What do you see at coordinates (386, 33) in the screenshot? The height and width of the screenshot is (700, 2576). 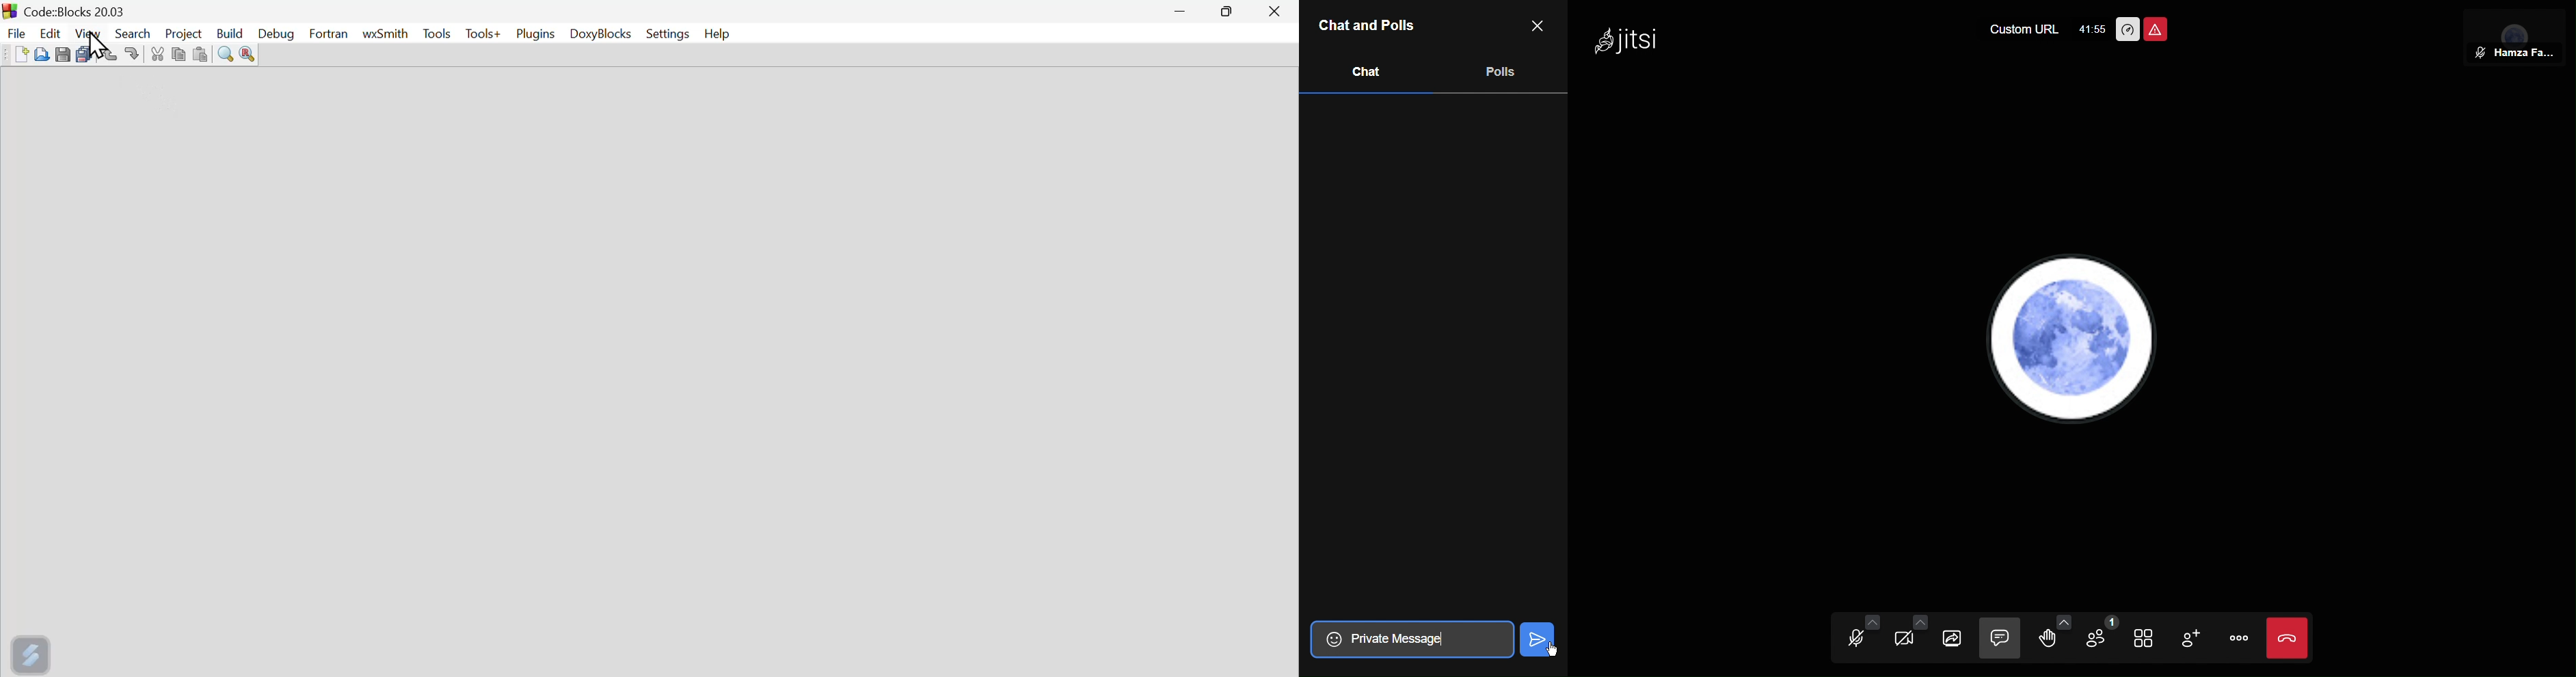 I see `WX Smith` at bounding box center [386, 33].